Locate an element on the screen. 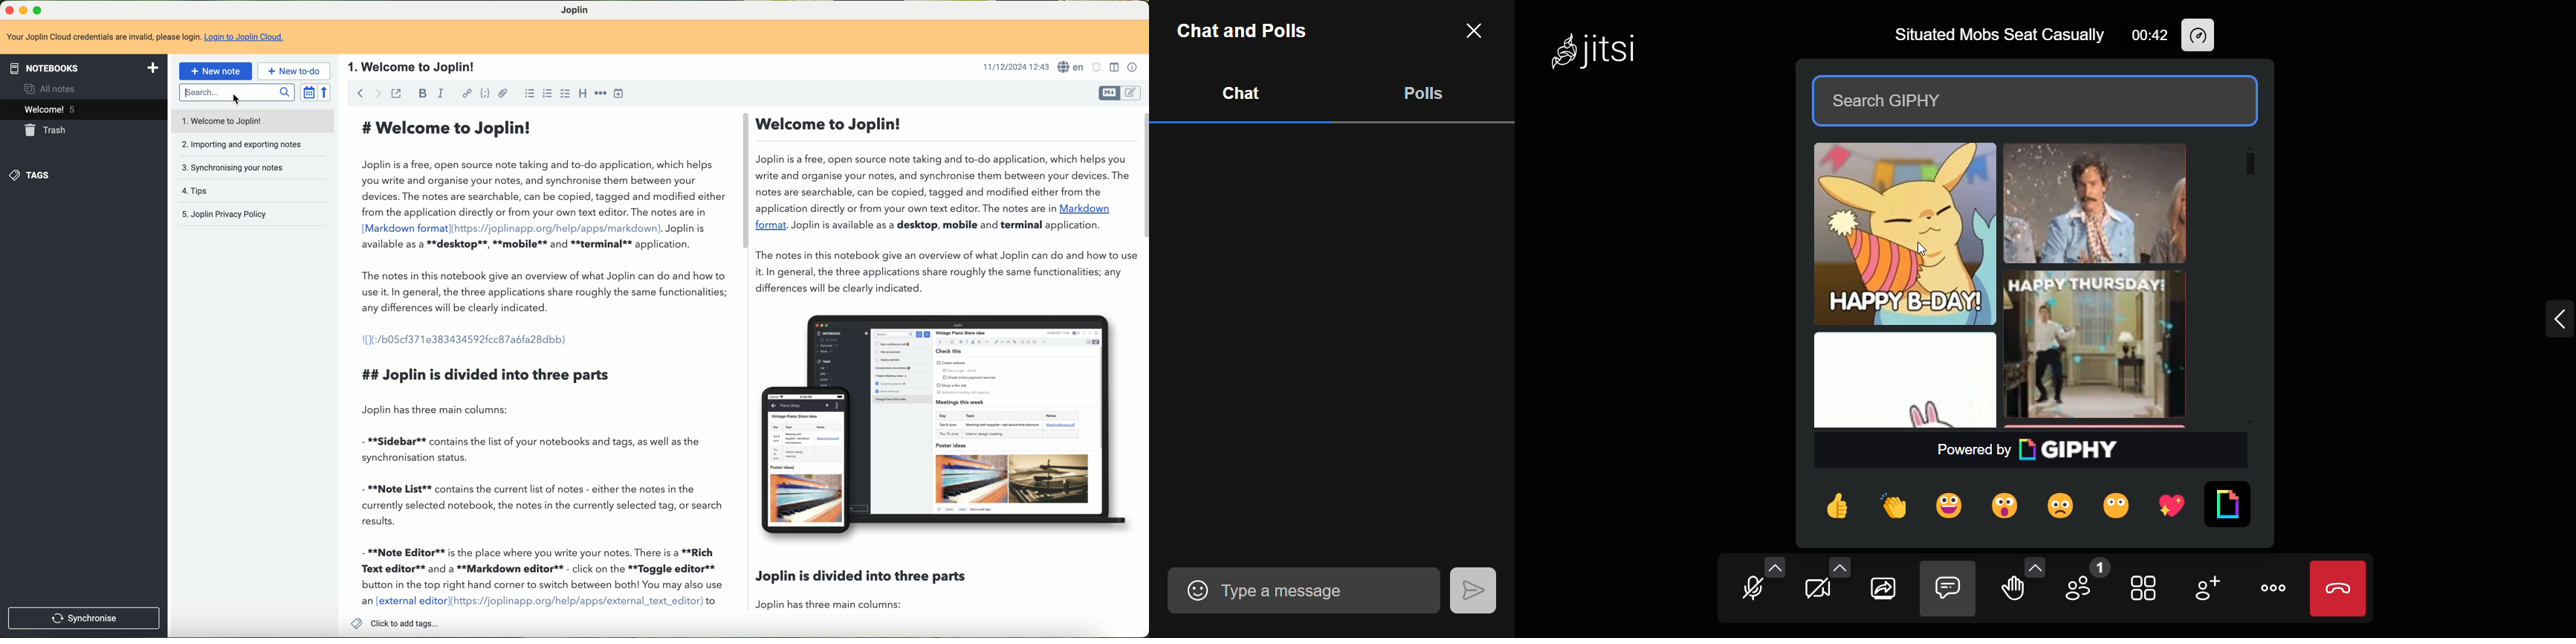 The image size is (2576, 644). click to add tags is located at coordinates (398, 623).